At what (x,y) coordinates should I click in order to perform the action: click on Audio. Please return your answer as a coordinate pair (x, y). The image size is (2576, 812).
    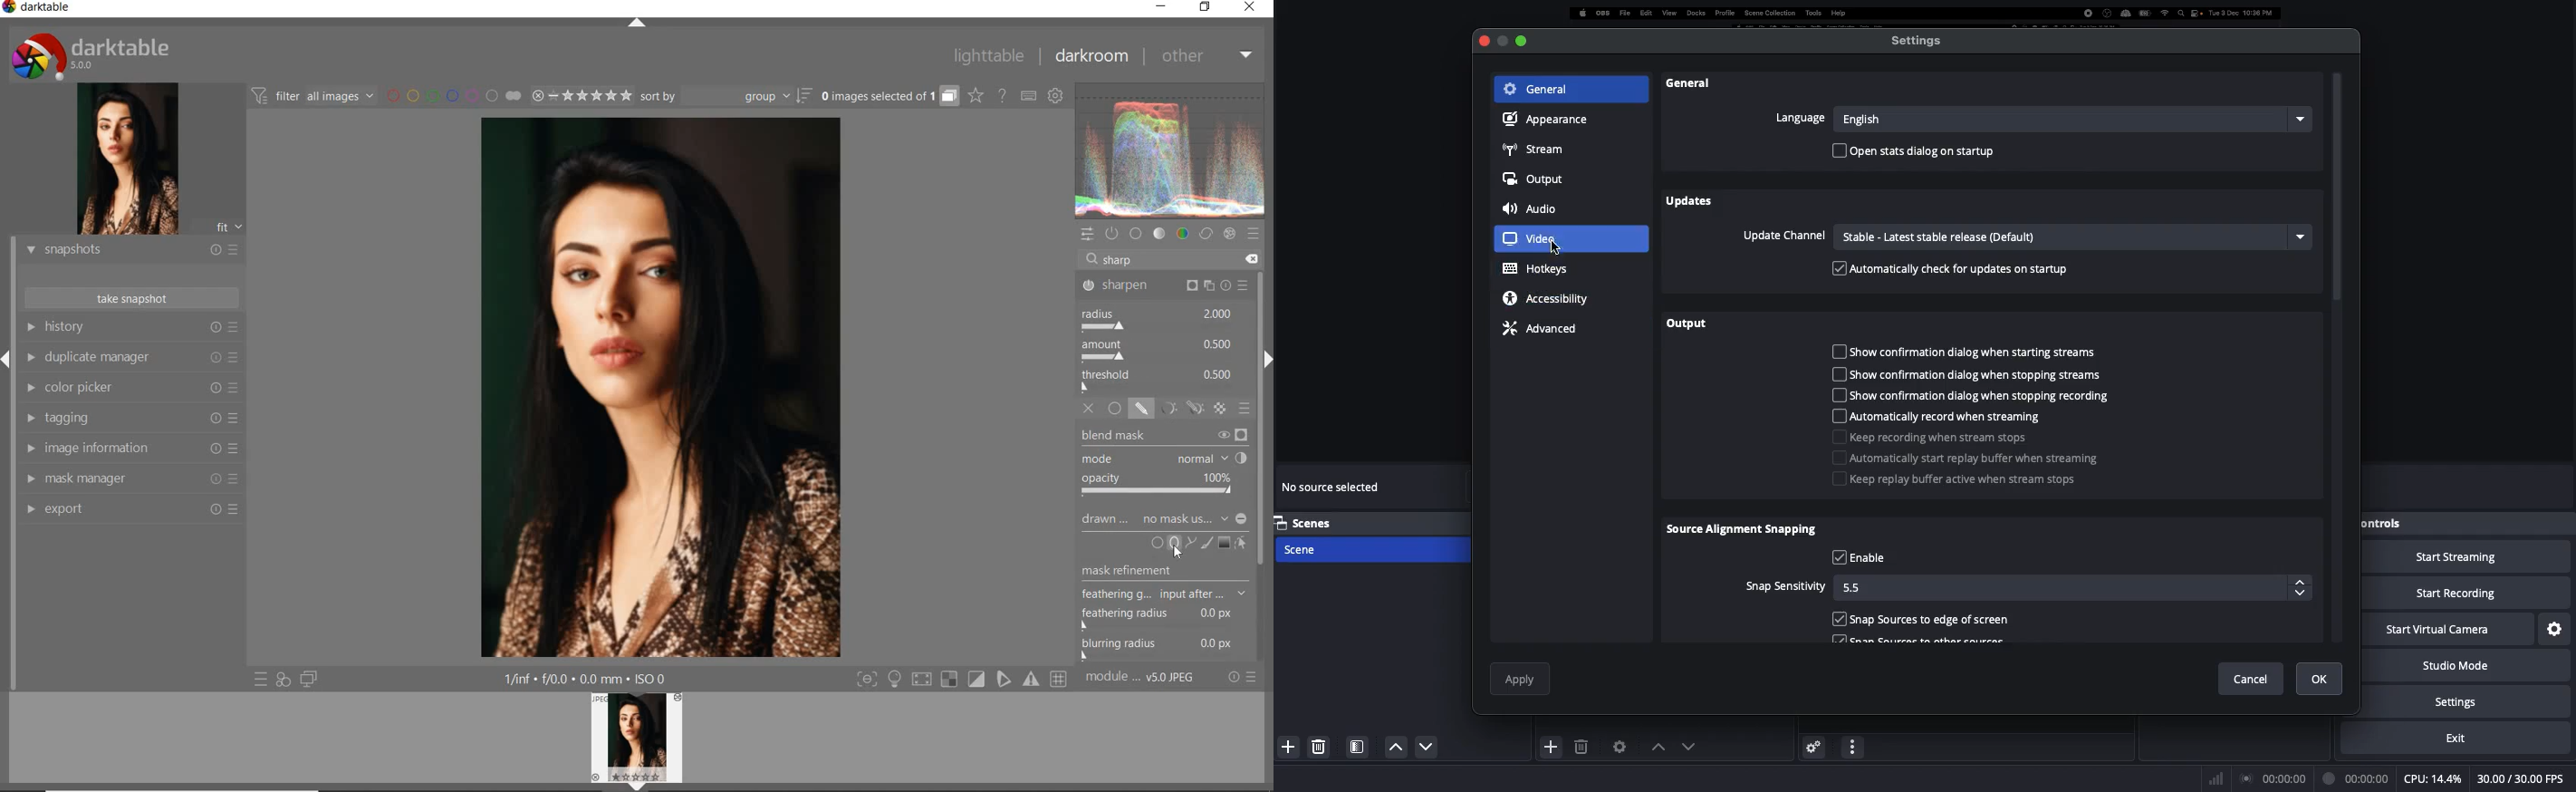
    Looking at the image, I should click on (1533, 210).